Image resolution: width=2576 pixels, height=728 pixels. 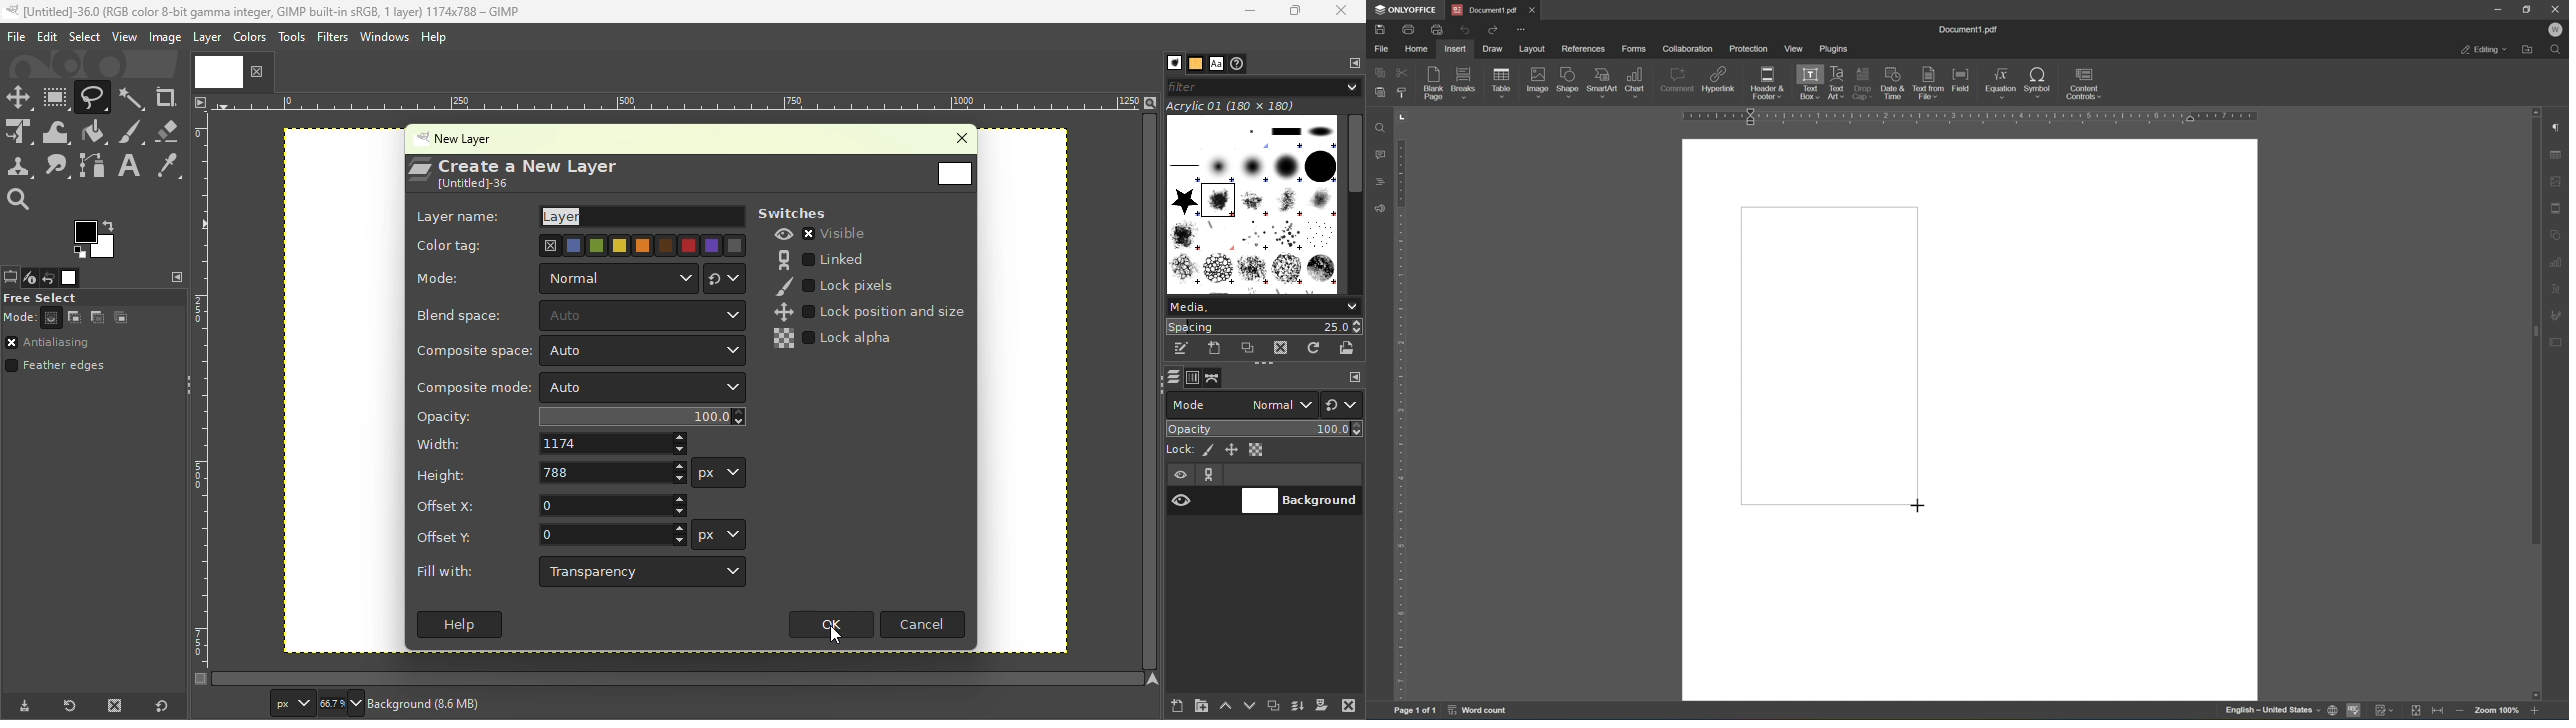 What do you see at coordinates (1862, 82) in the screenshot?
I see `drop cap` at bounding box center [1862, 82].